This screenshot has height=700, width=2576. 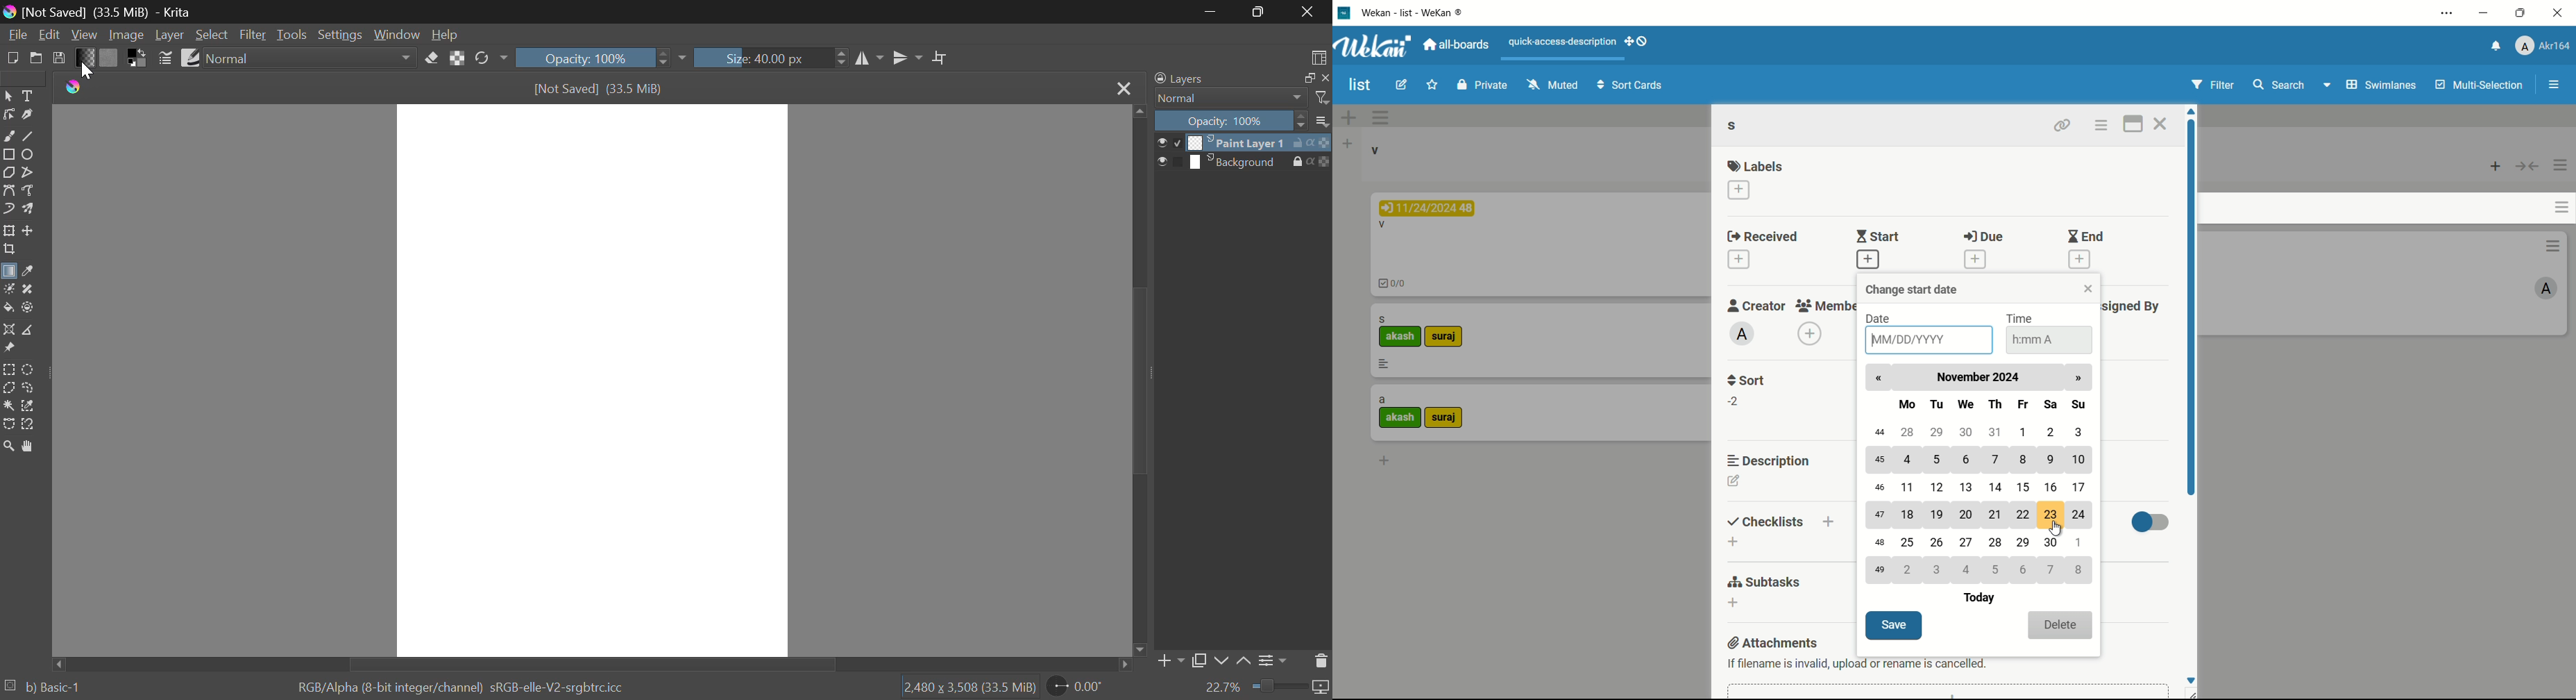 I want to click on date format, so click(x=1912, y=340).